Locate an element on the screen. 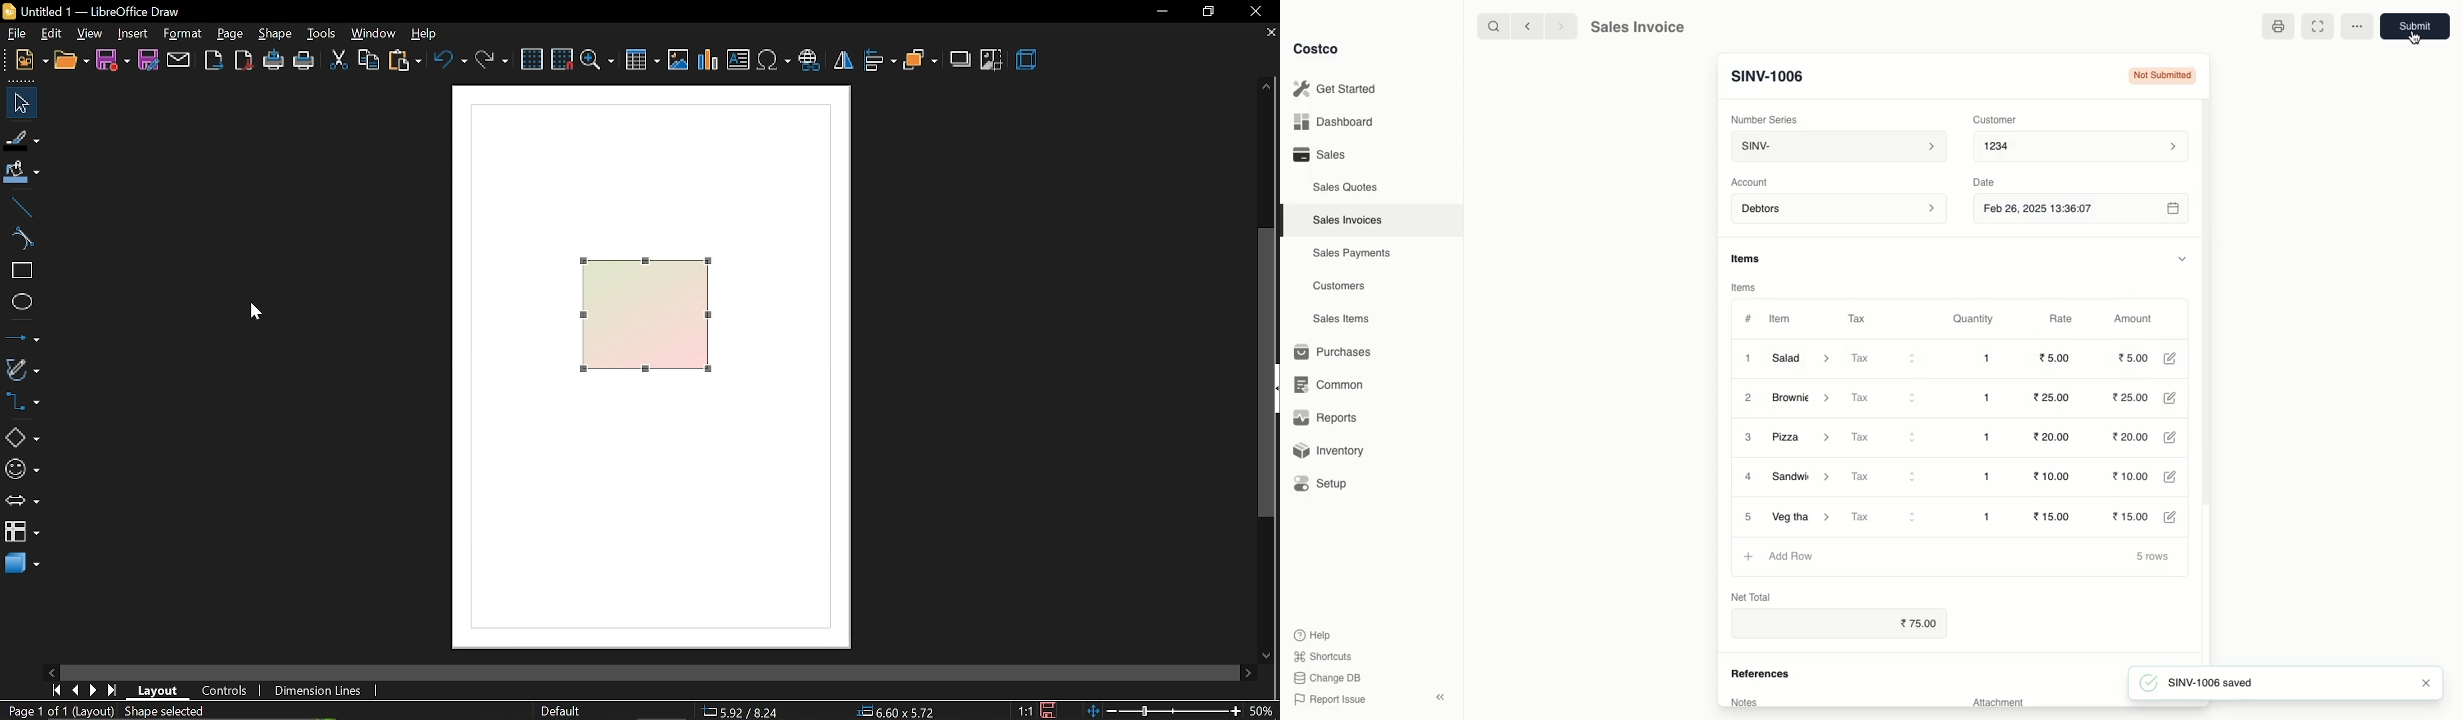 This screenshot has height=728, width=2464. Reports is located at coordinates (1326, 419).